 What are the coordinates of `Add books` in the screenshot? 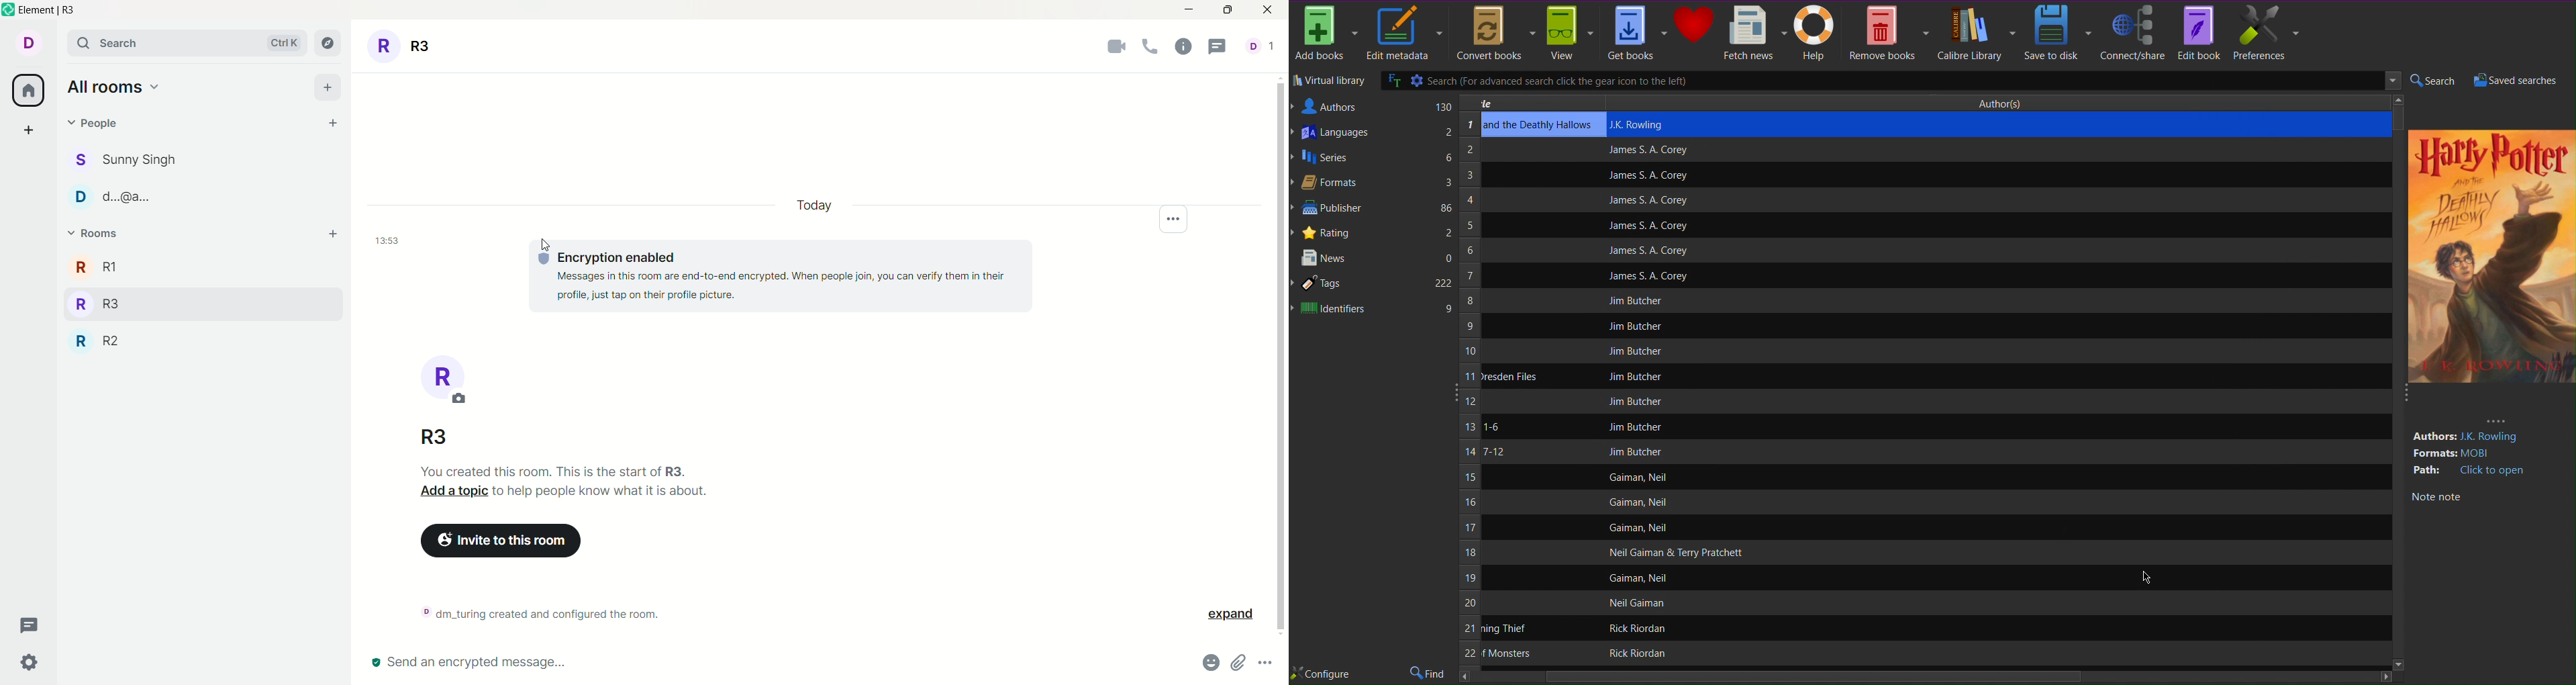 It's located at (1326, 34).